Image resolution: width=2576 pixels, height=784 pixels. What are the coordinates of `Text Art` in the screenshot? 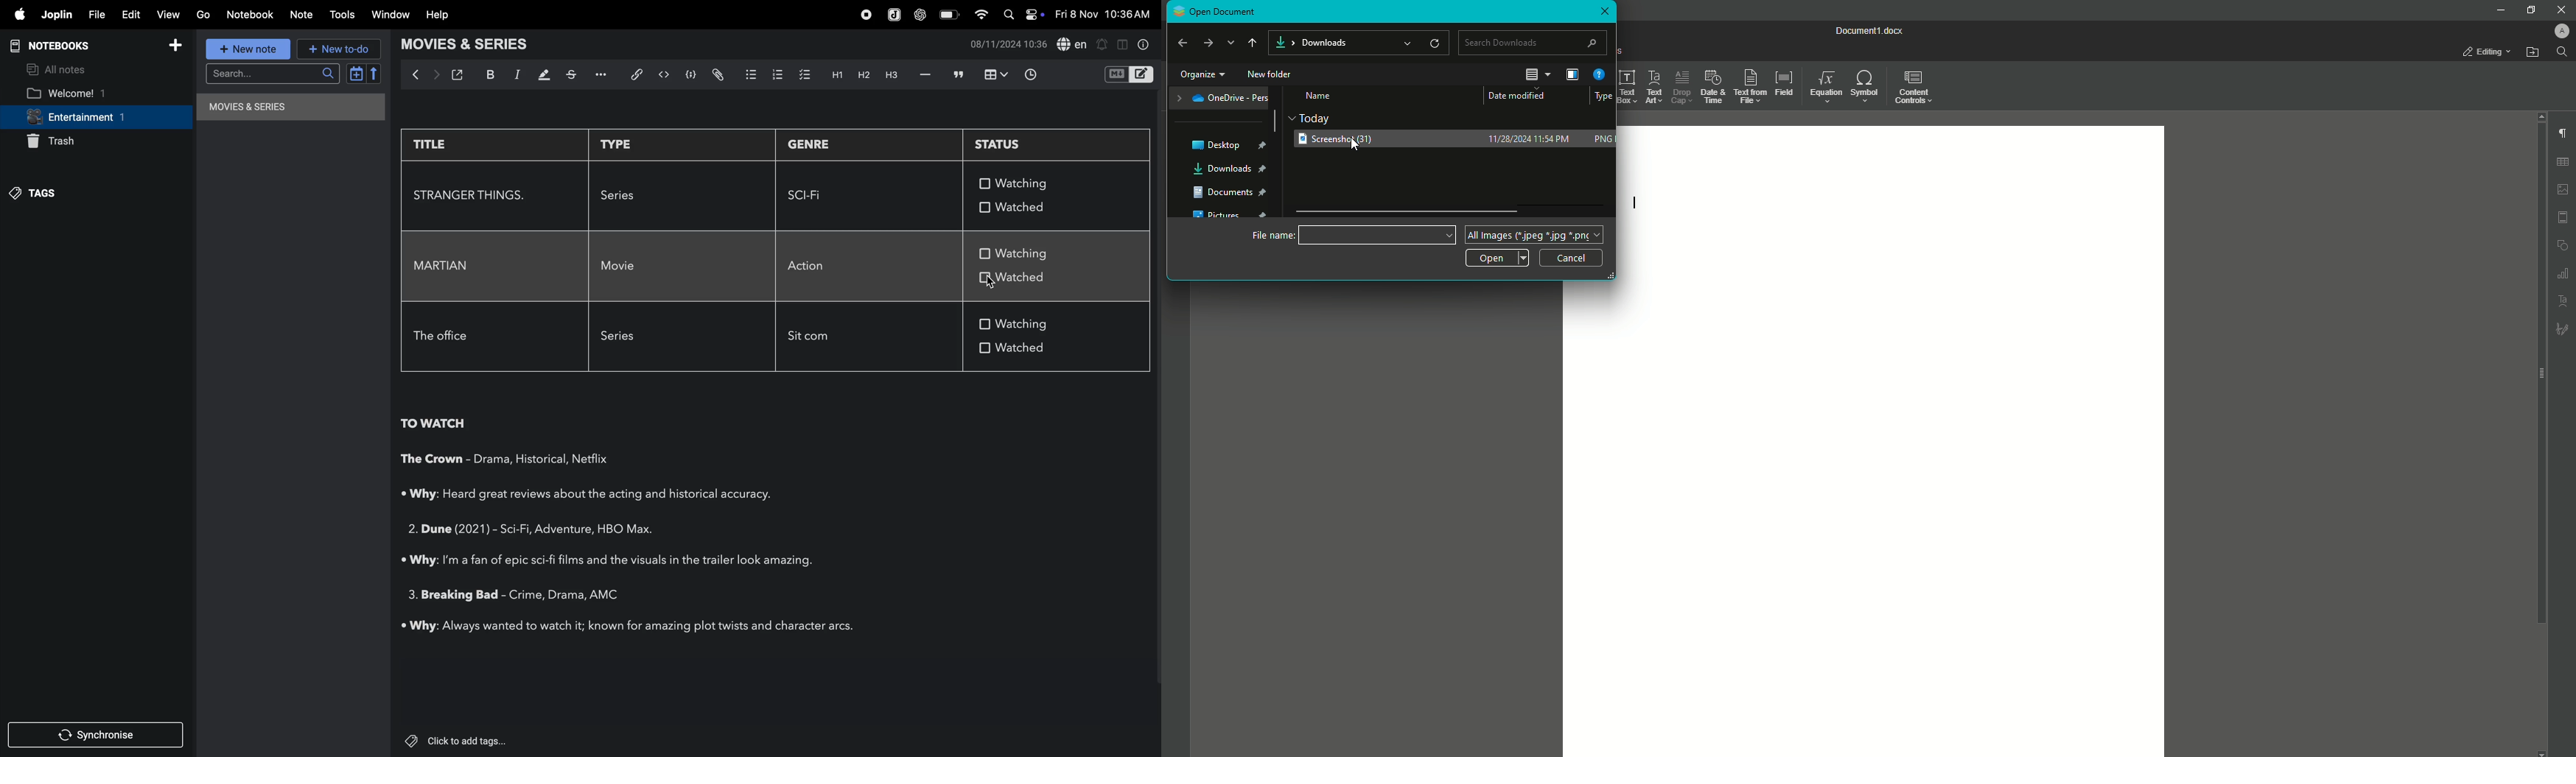 It's located at (1655, 88).